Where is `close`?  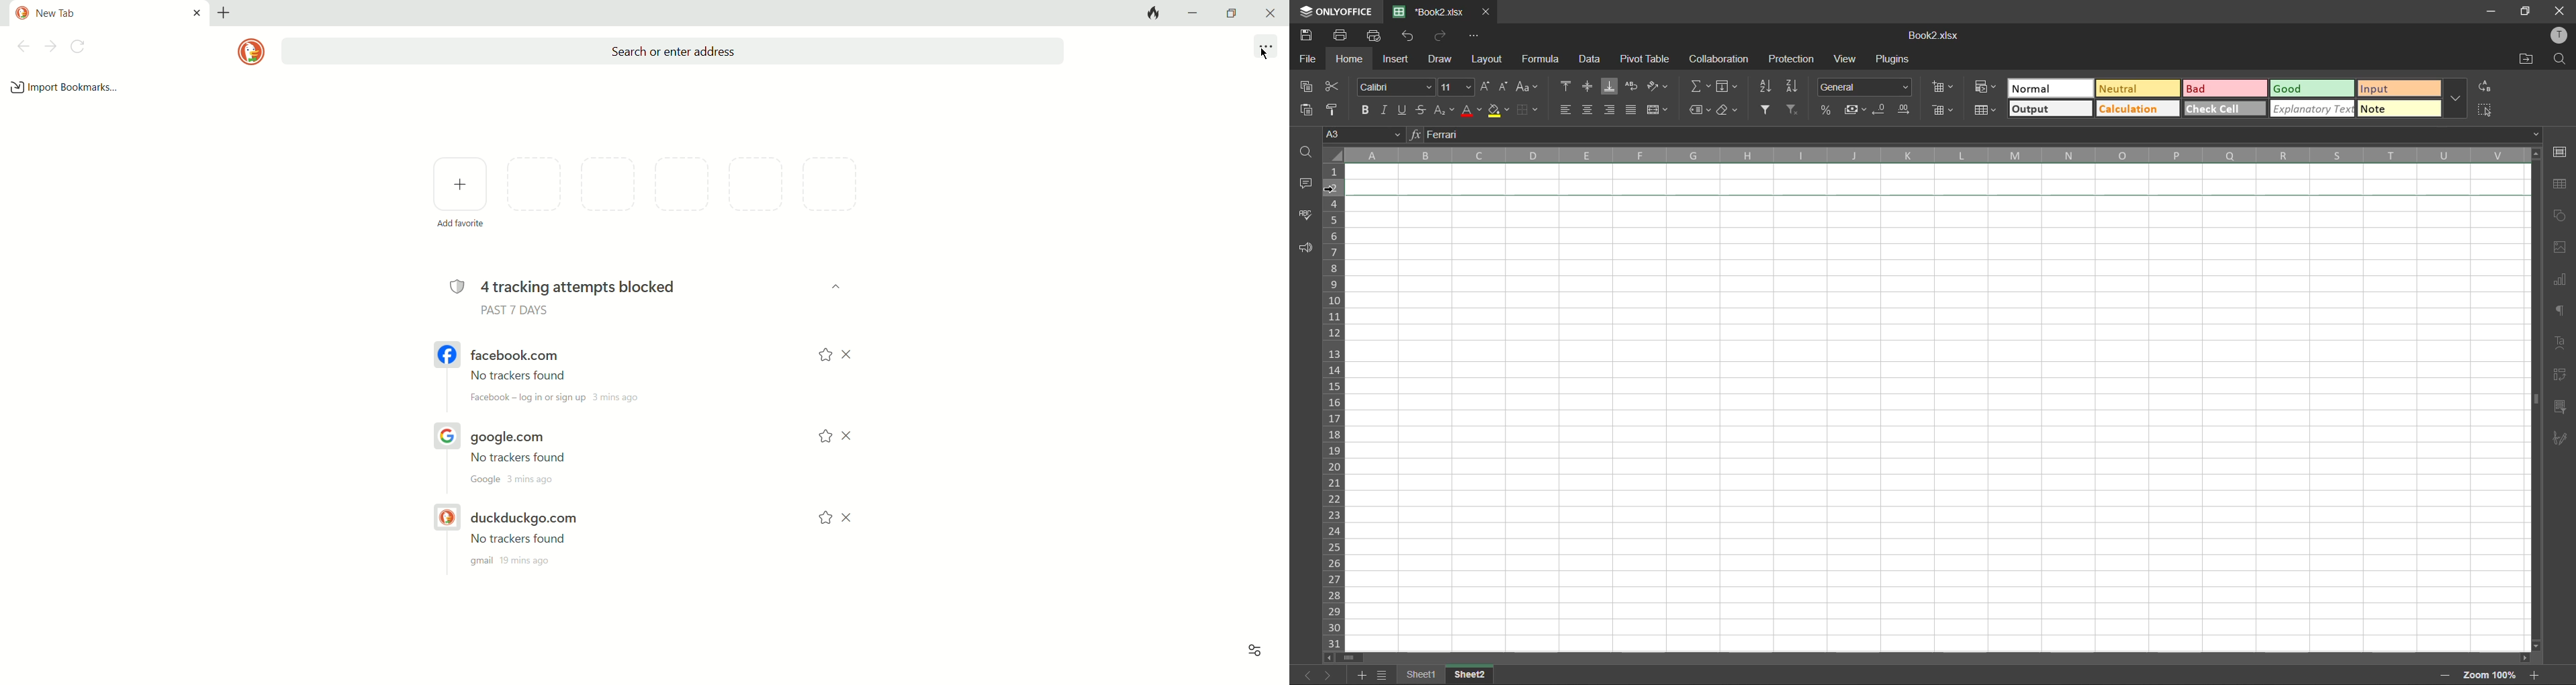 close is located at coordinates (852, 436).